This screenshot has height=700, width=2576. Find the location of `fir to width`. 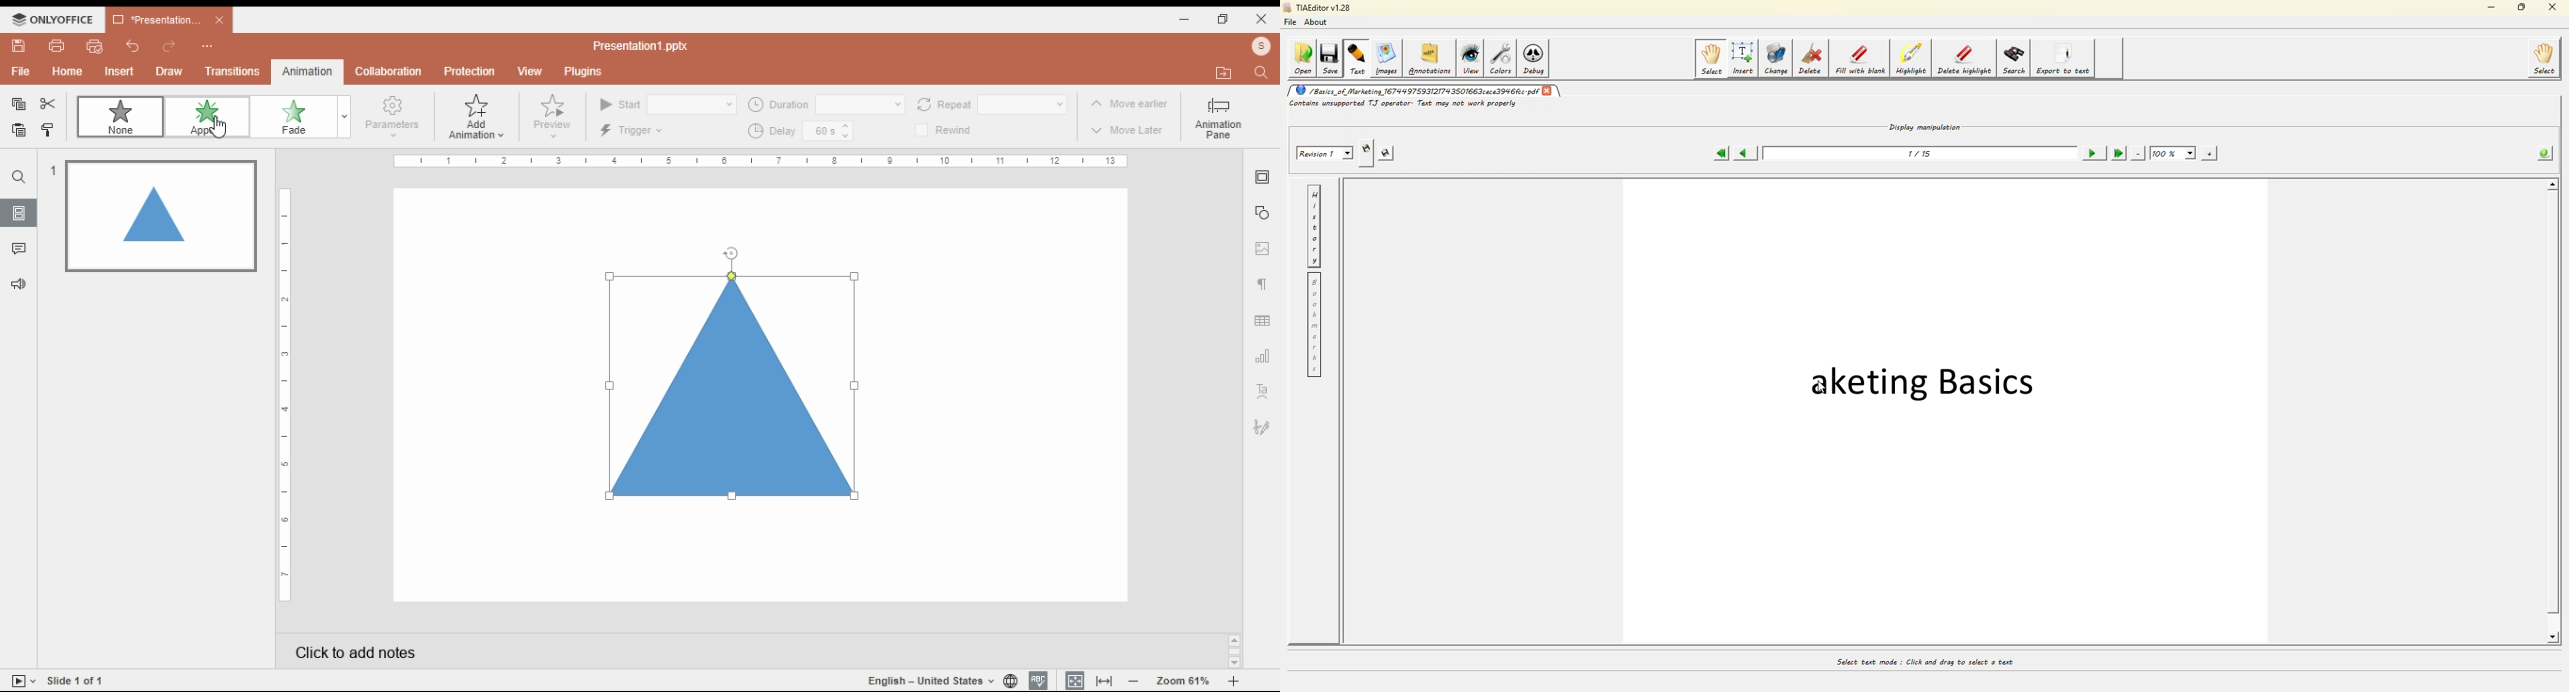

fir to width is located at coordinates (1104, 681).